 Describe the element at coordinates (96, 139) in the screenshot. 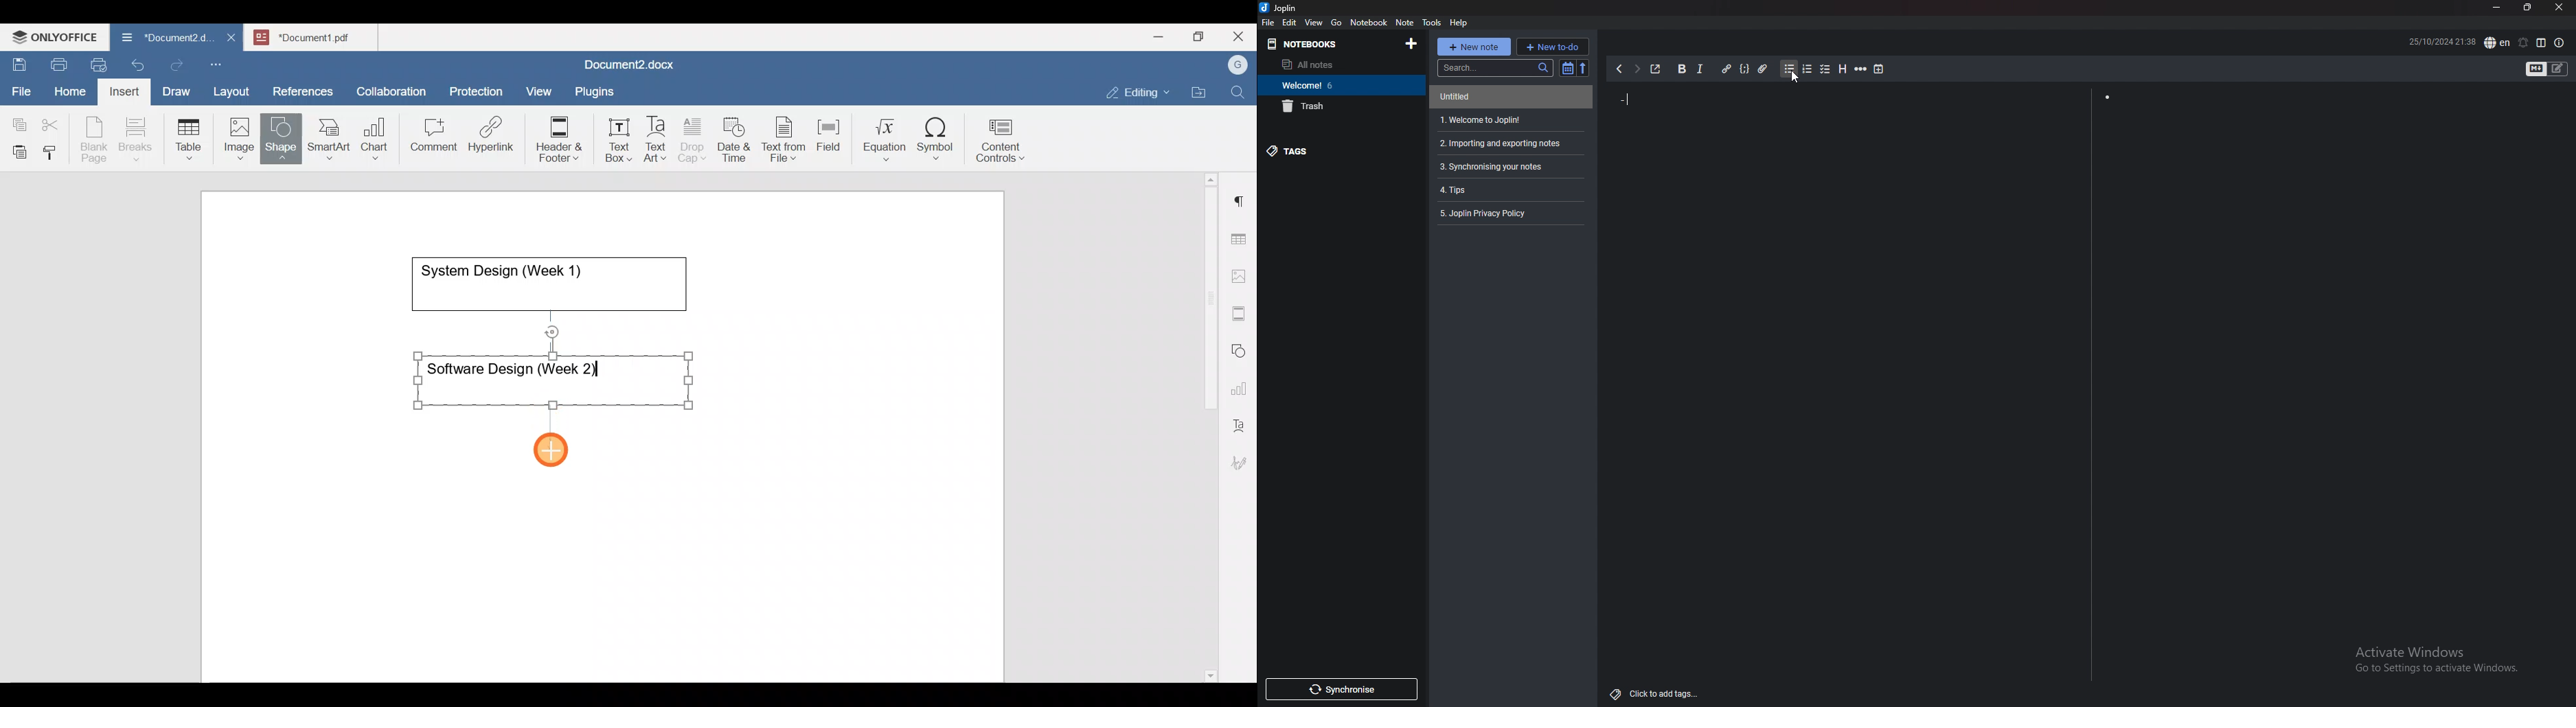

I see `Blank page` at that location.